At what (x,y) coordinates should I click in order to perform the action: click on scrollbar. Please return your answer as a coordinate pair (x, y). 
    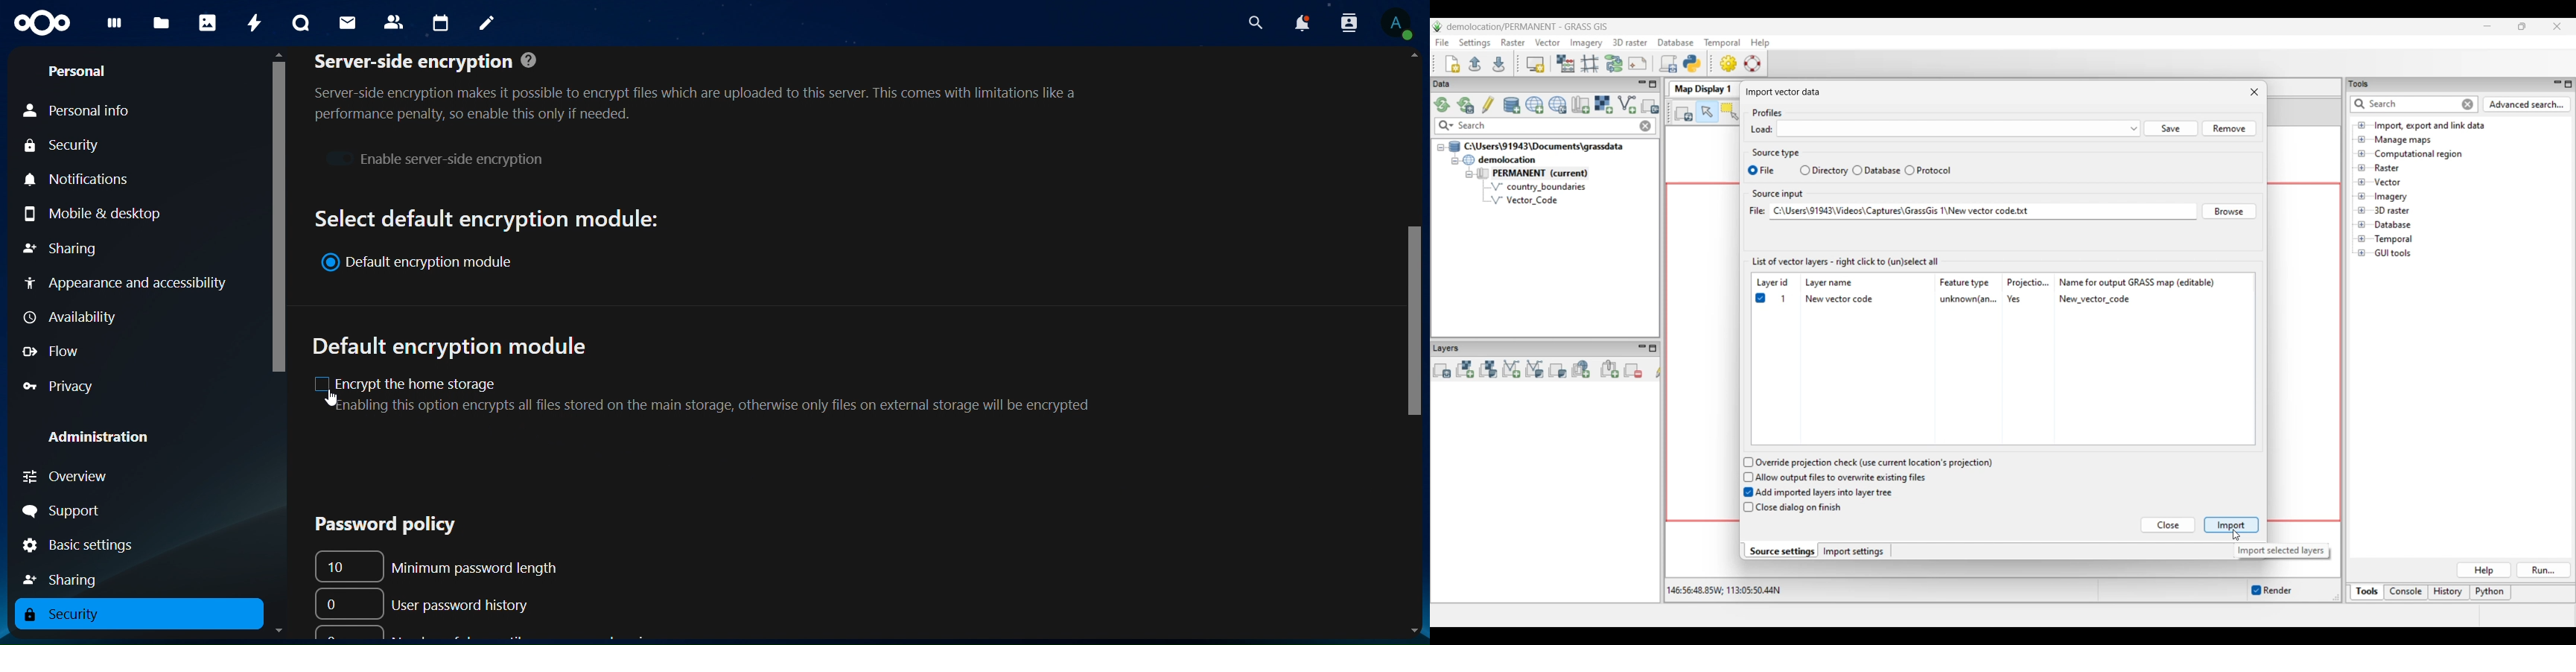
    Looking at the image, I should click on (279, 215).